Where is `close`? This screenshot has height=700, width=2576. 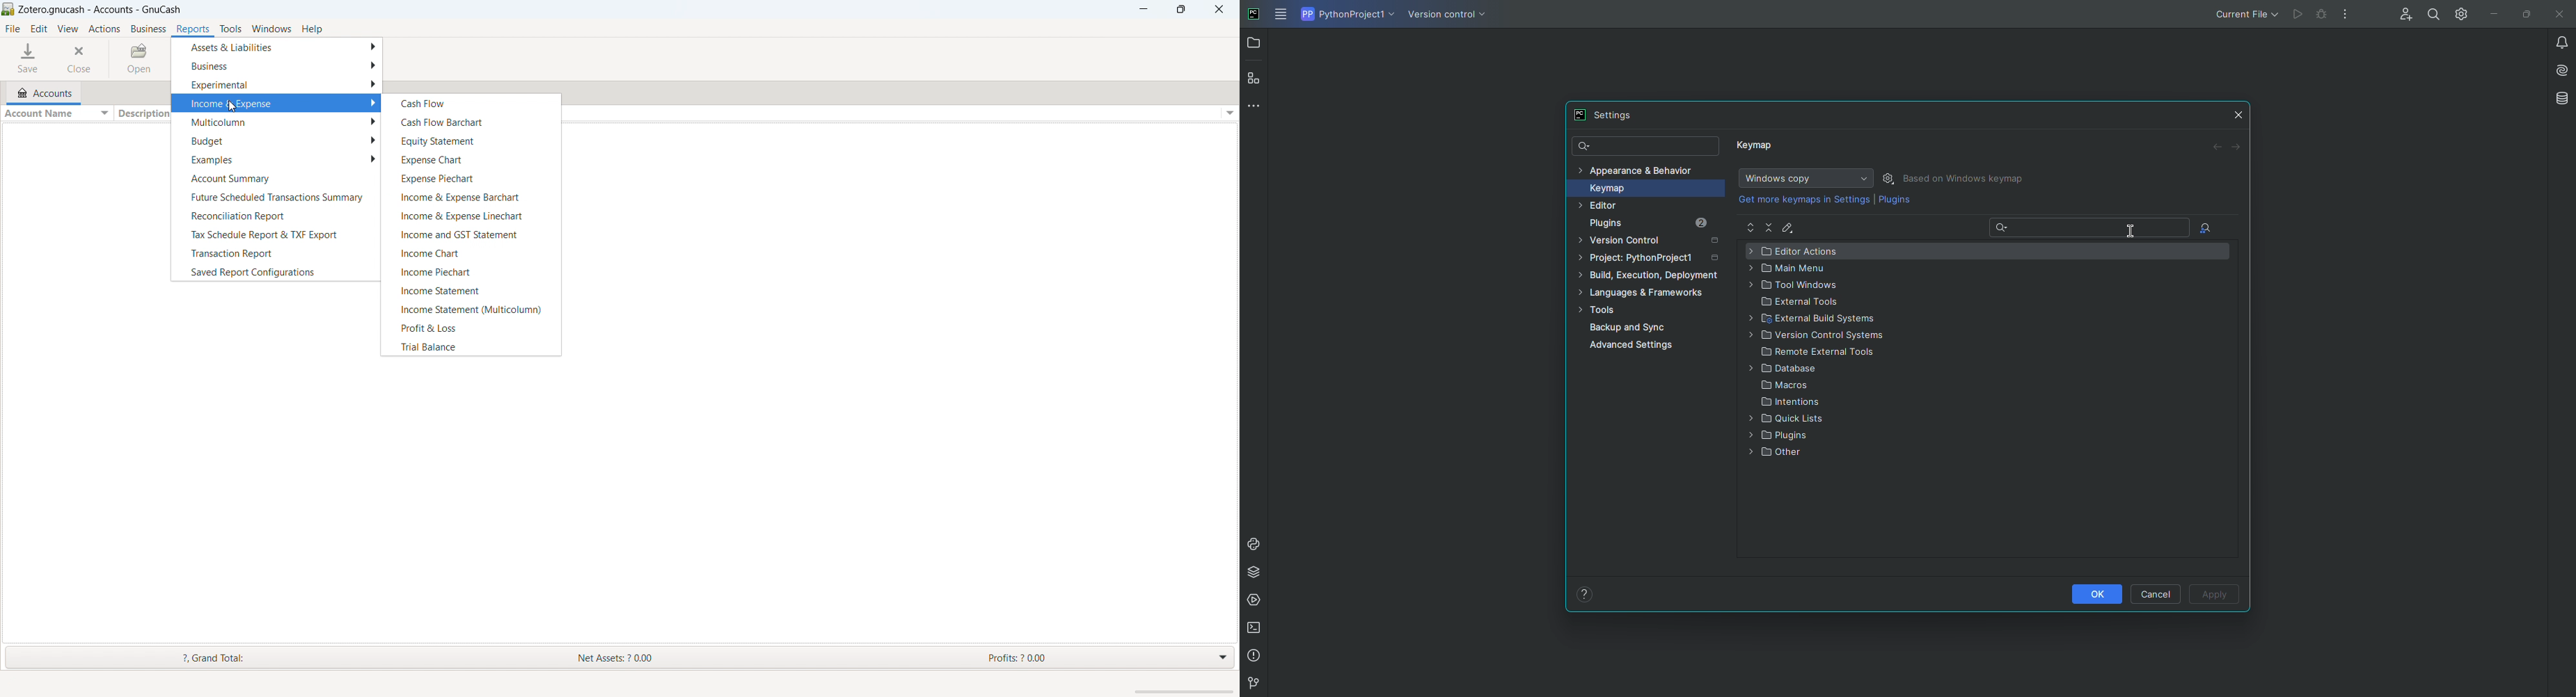 close is located at coordinates (81, 58).